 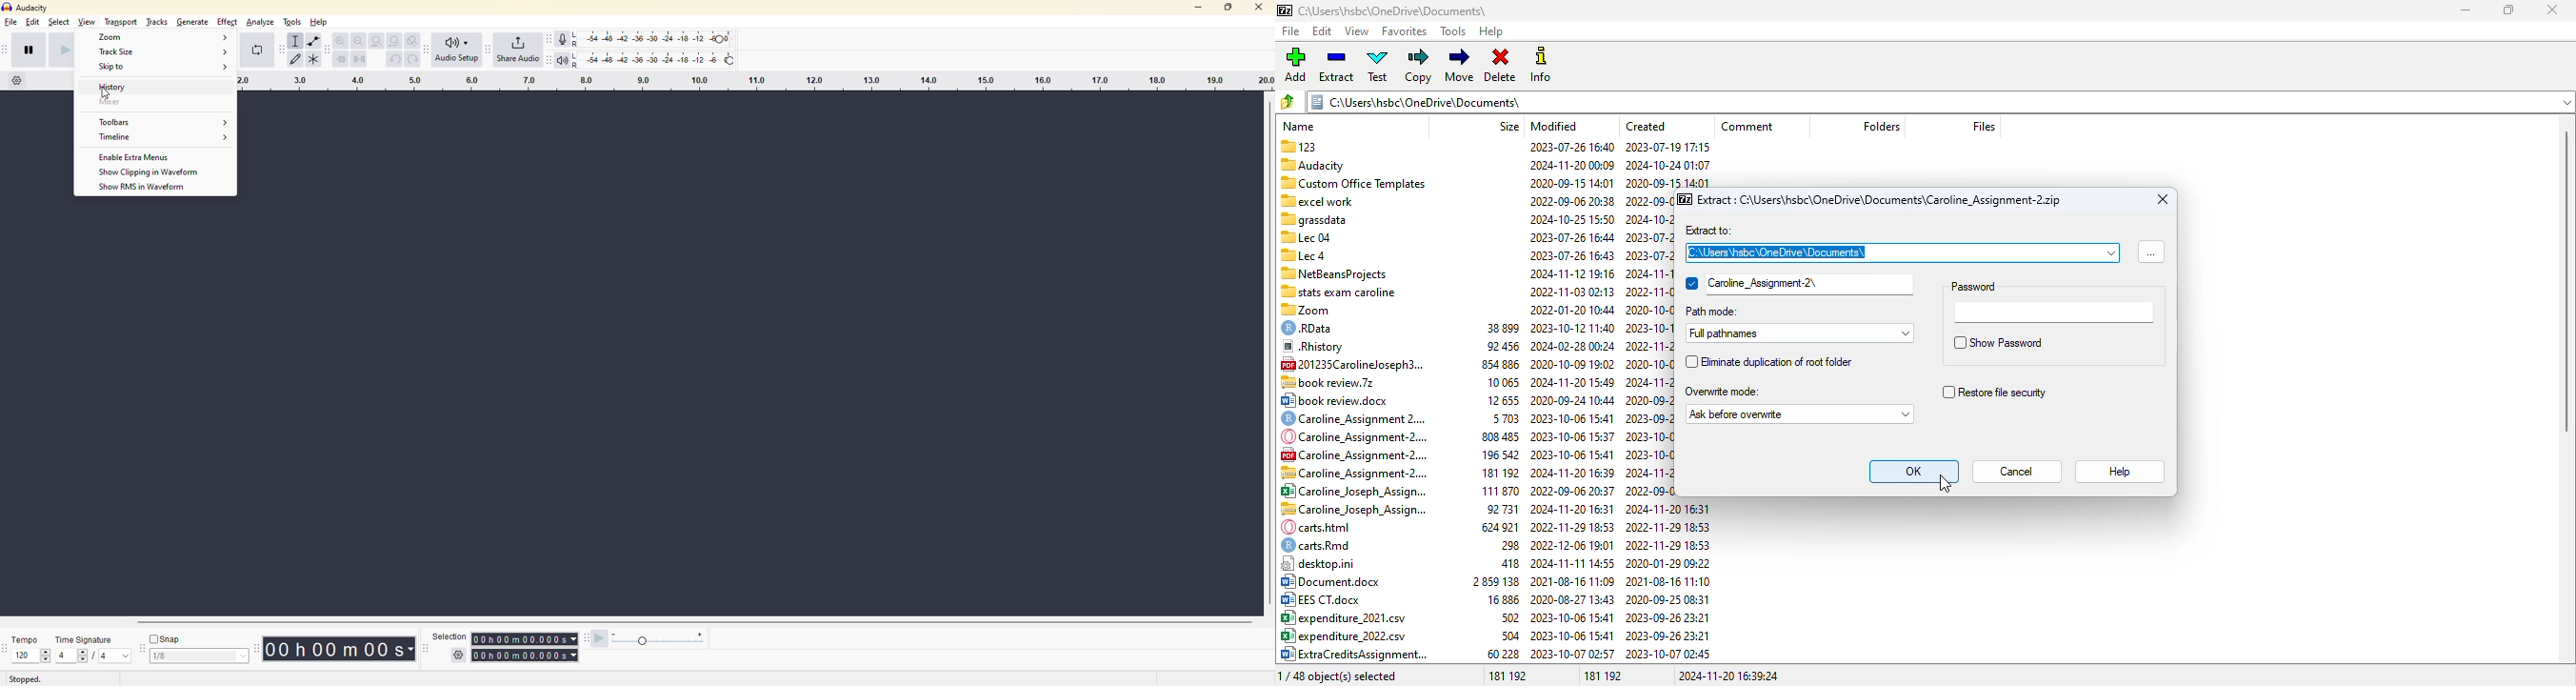 I want to click on undo, so click(x=393, y=60).